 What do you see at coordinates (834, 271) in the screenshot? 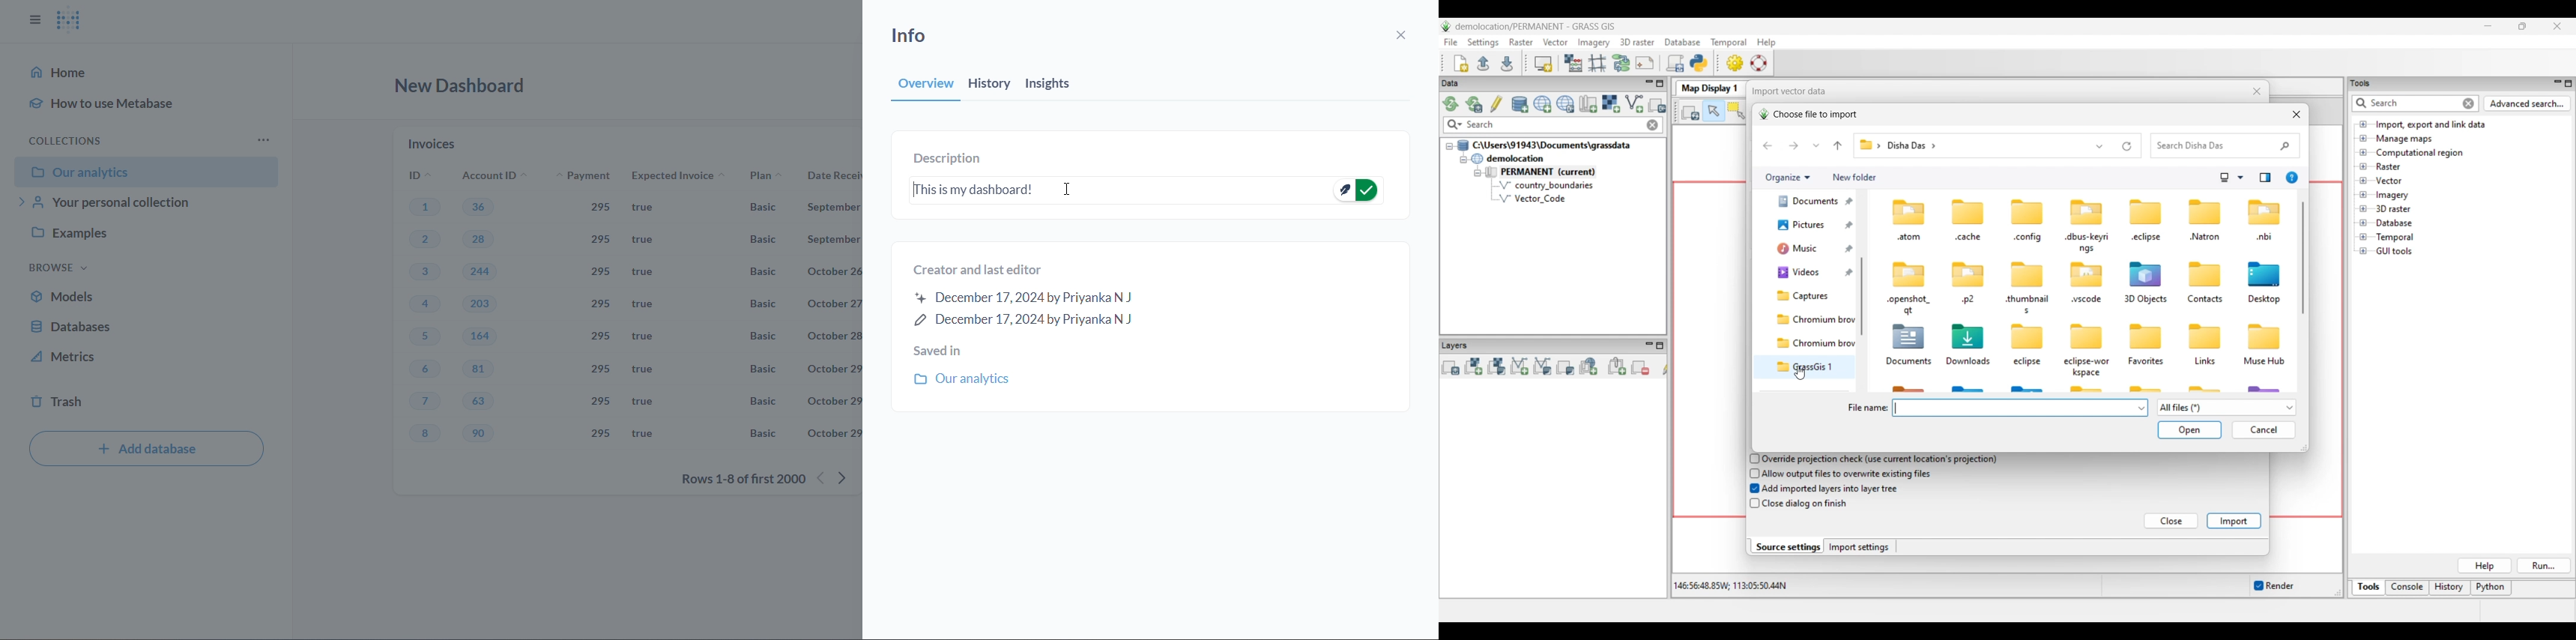
I see `october 26` at bounding box center [834, 271].